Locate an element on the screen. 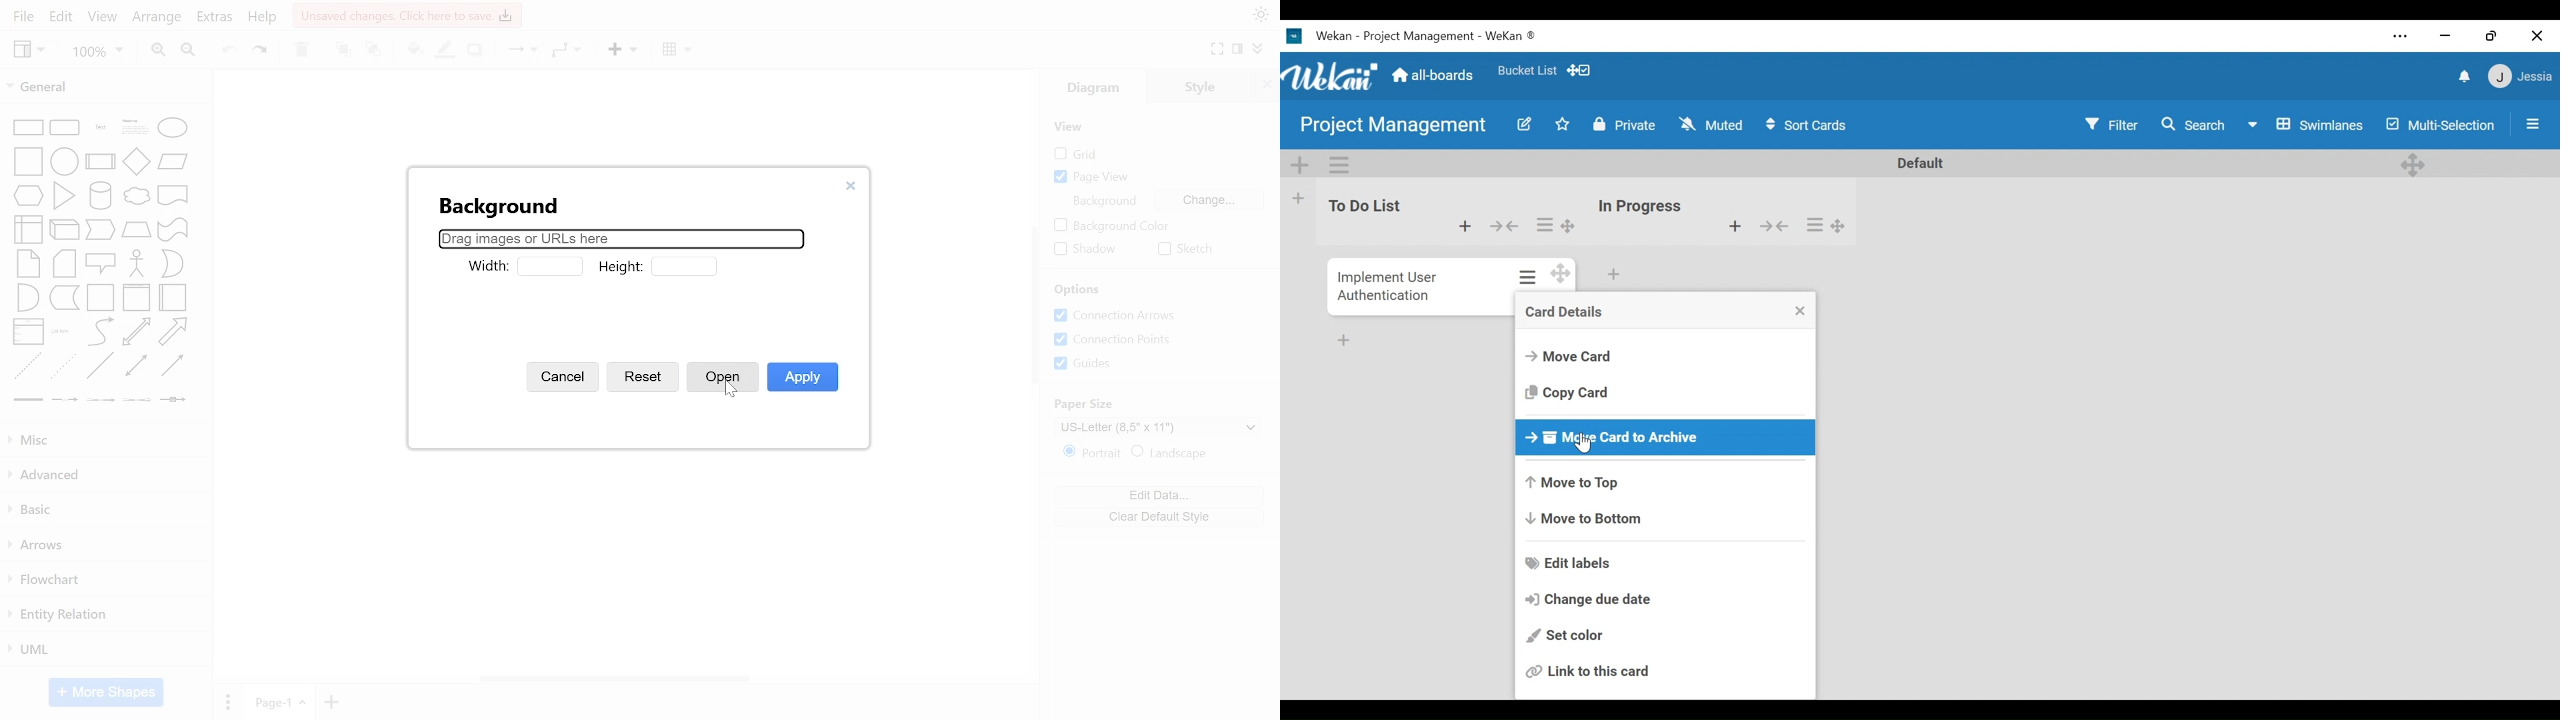 The height and width of the screenshot is (728, 2576). general shapes is located at coordinates (97, 194).